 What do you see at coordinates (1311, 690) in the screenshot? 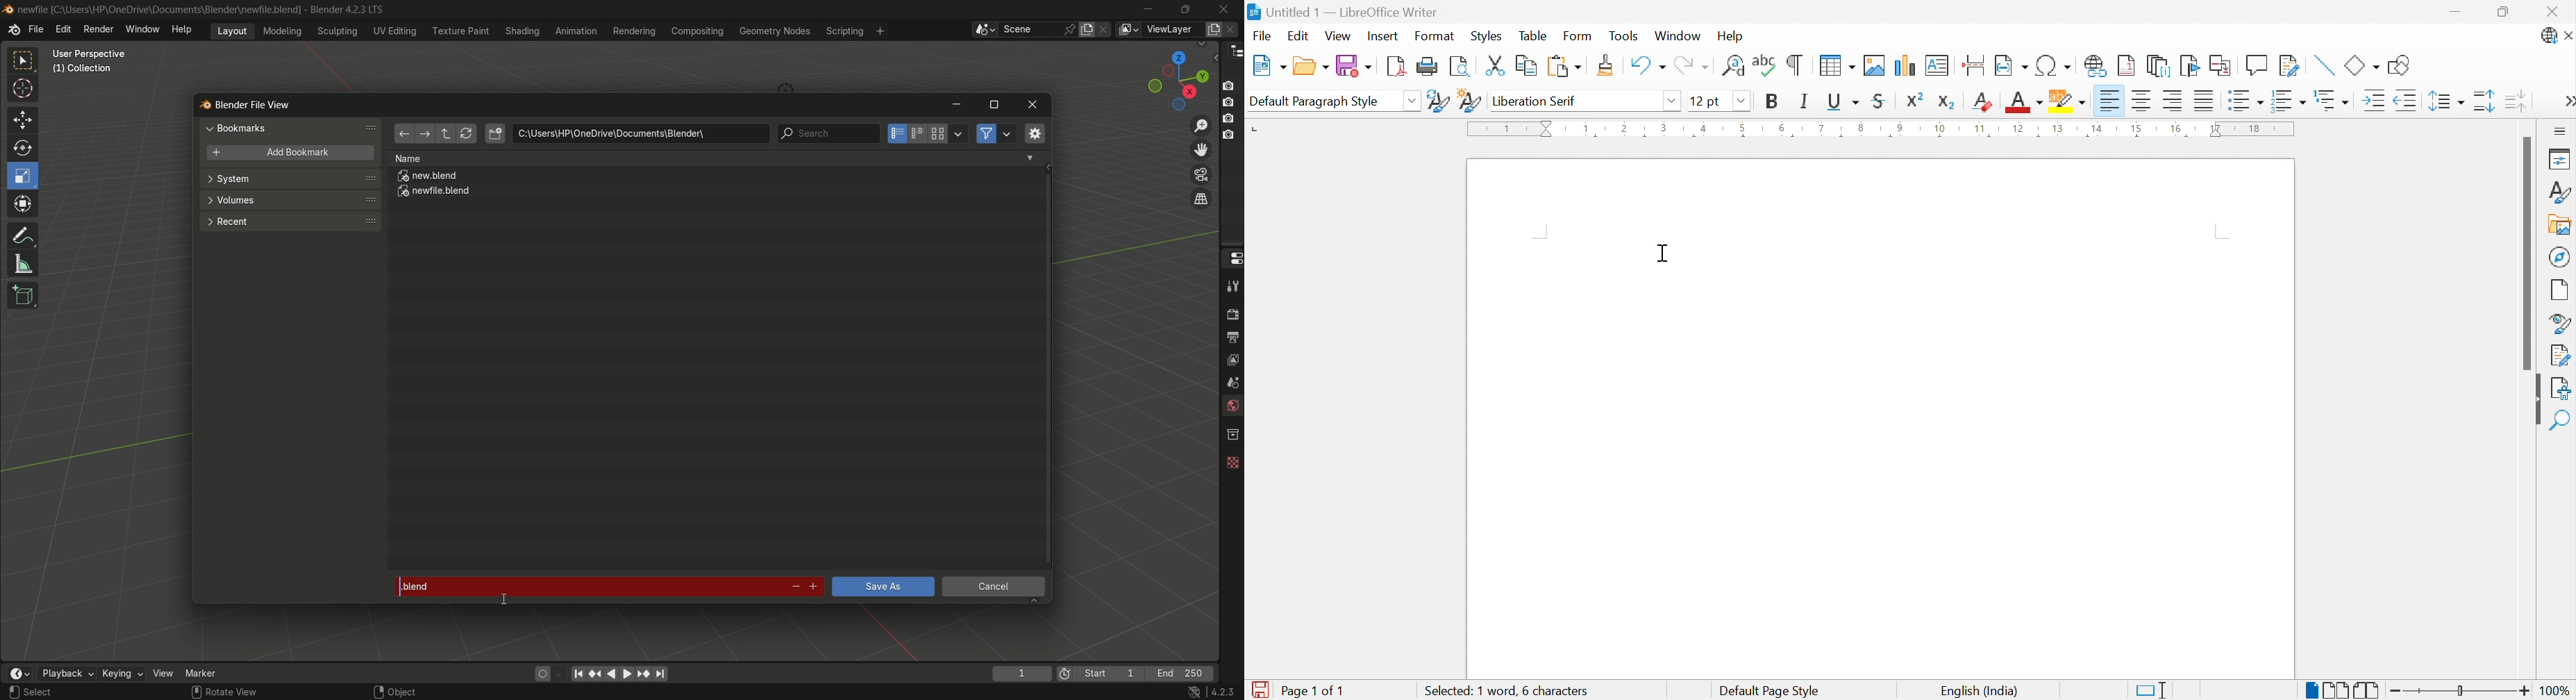
I see `Page 1 of 1` at bounding box center [1311, 690].